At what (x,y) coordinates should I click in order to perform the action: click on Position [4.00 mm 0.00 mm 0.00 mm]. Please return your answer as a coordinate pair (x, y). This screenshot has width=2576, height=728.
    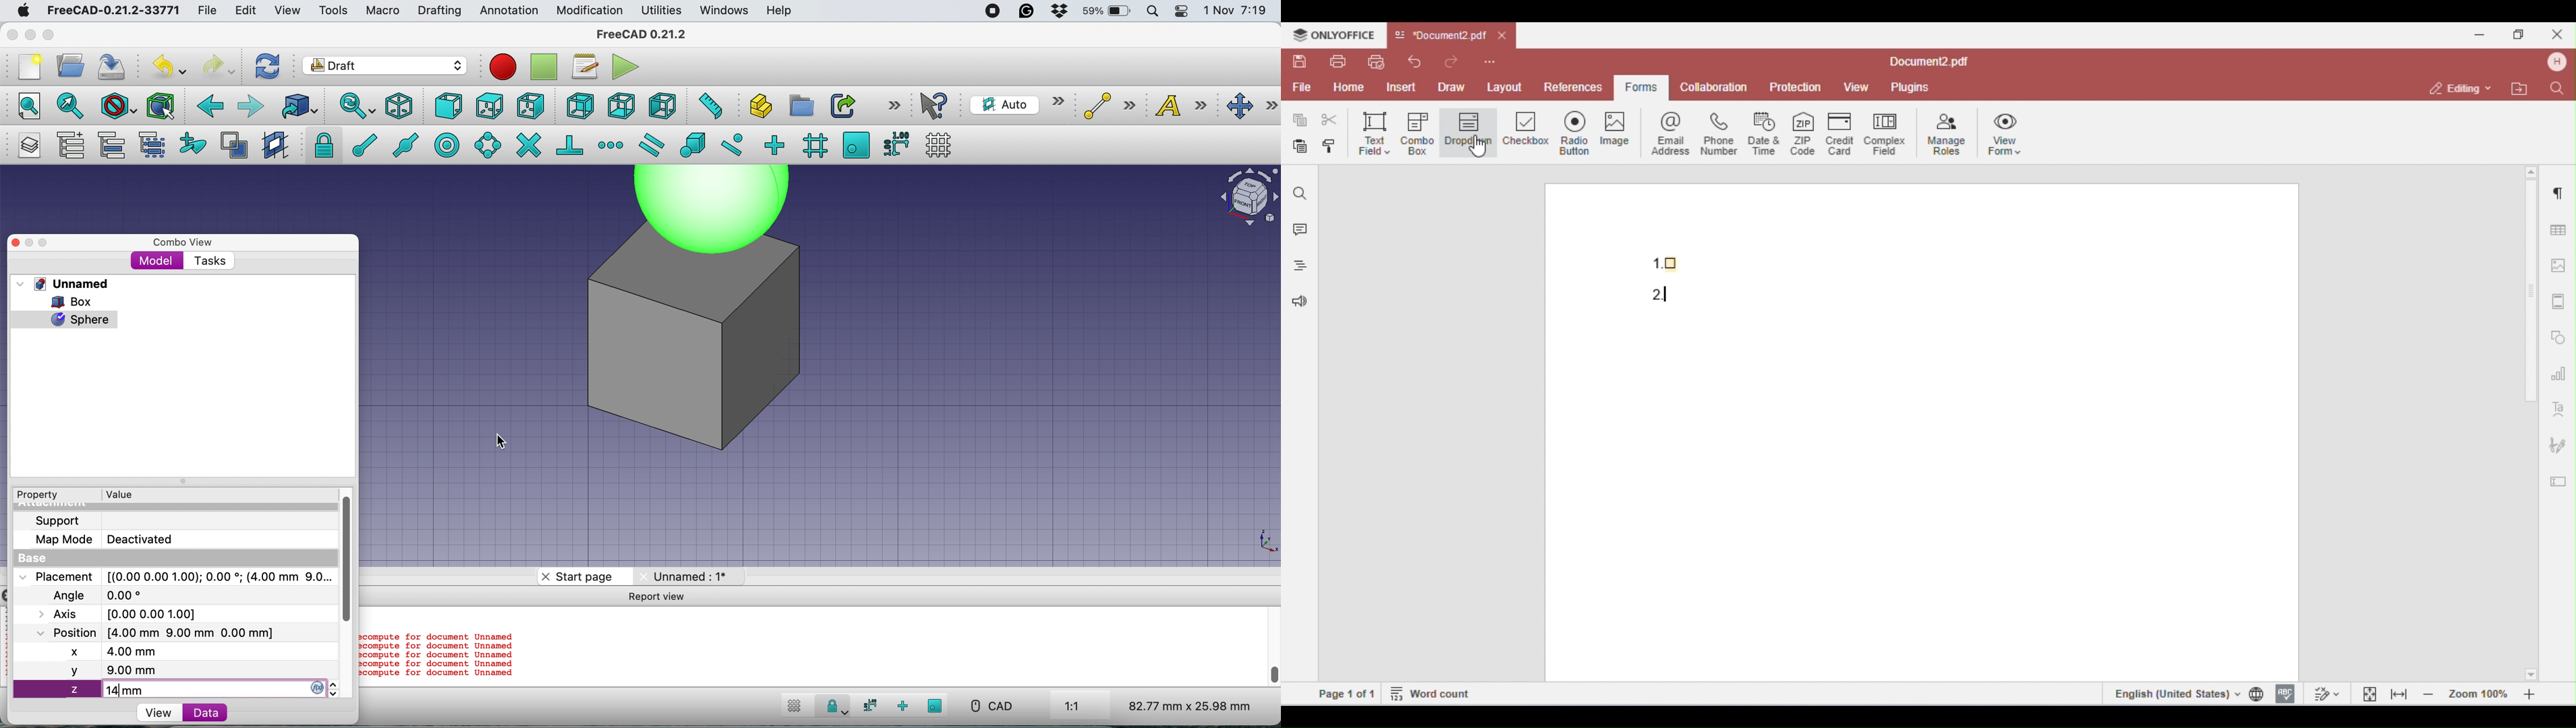
    Looking at the image, I should click on (156, 633).